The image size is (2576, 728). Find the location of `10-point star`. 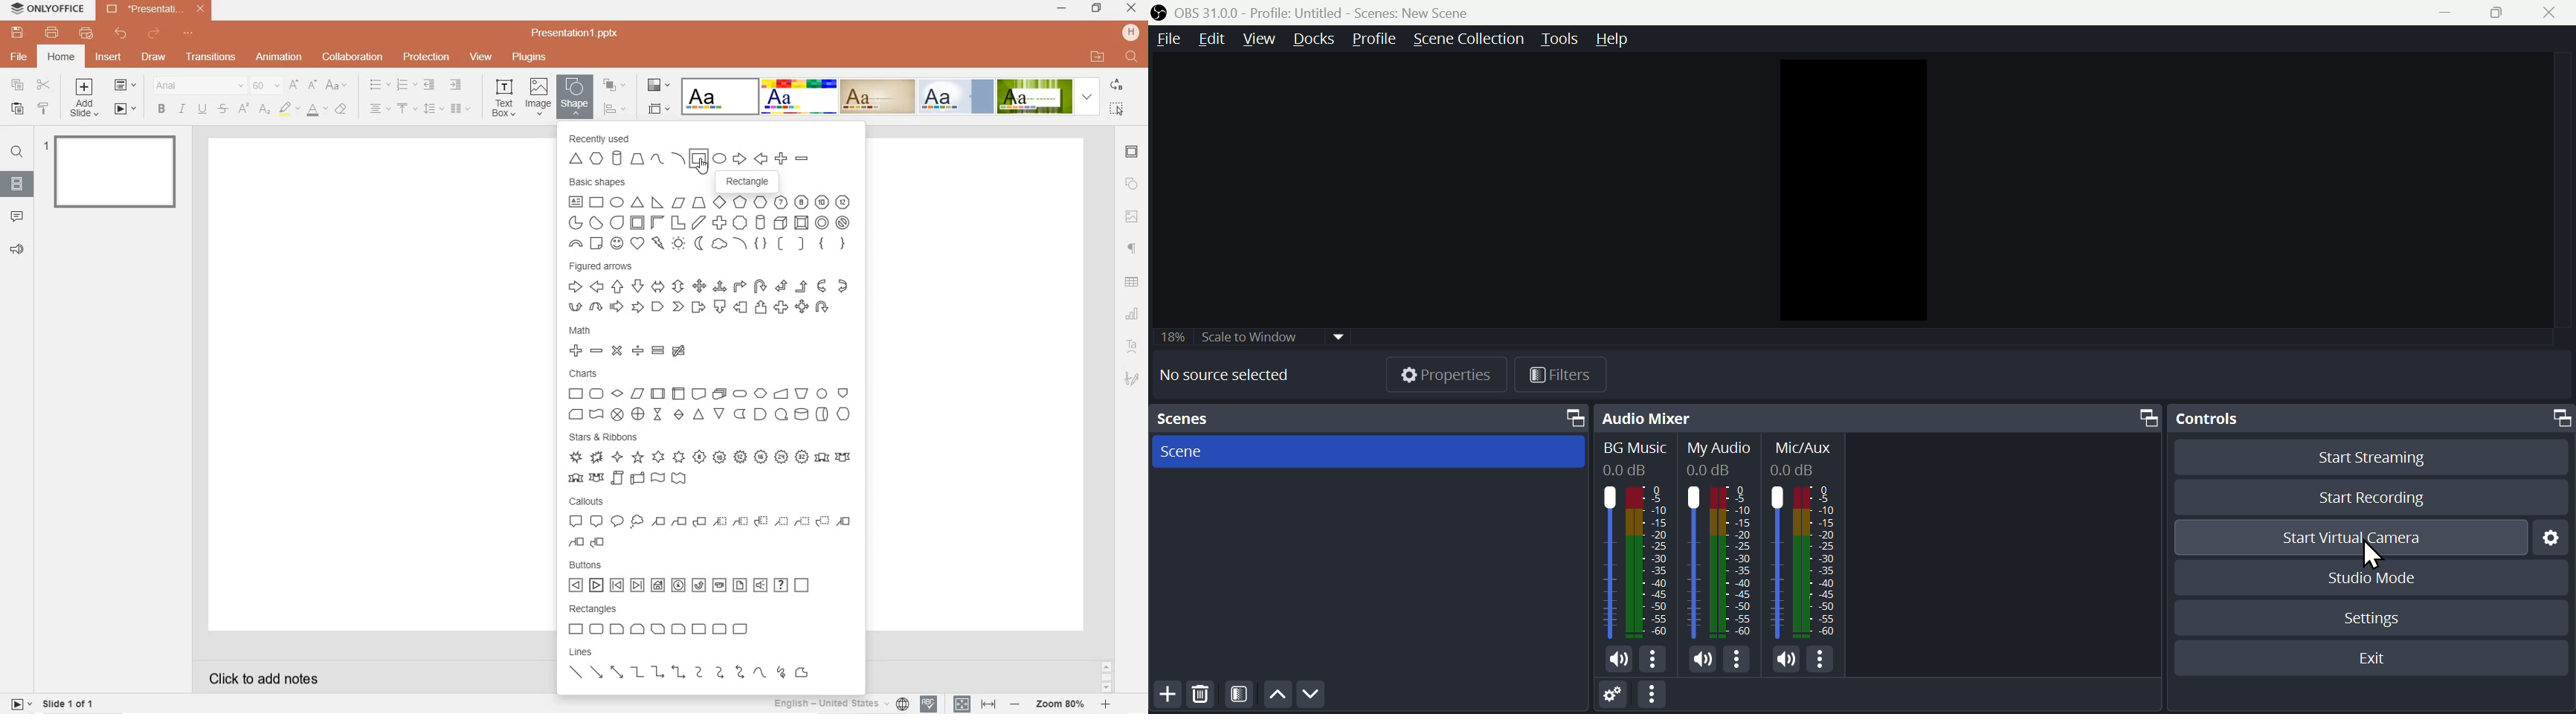

10-point star is located at coordinates (720, 458).